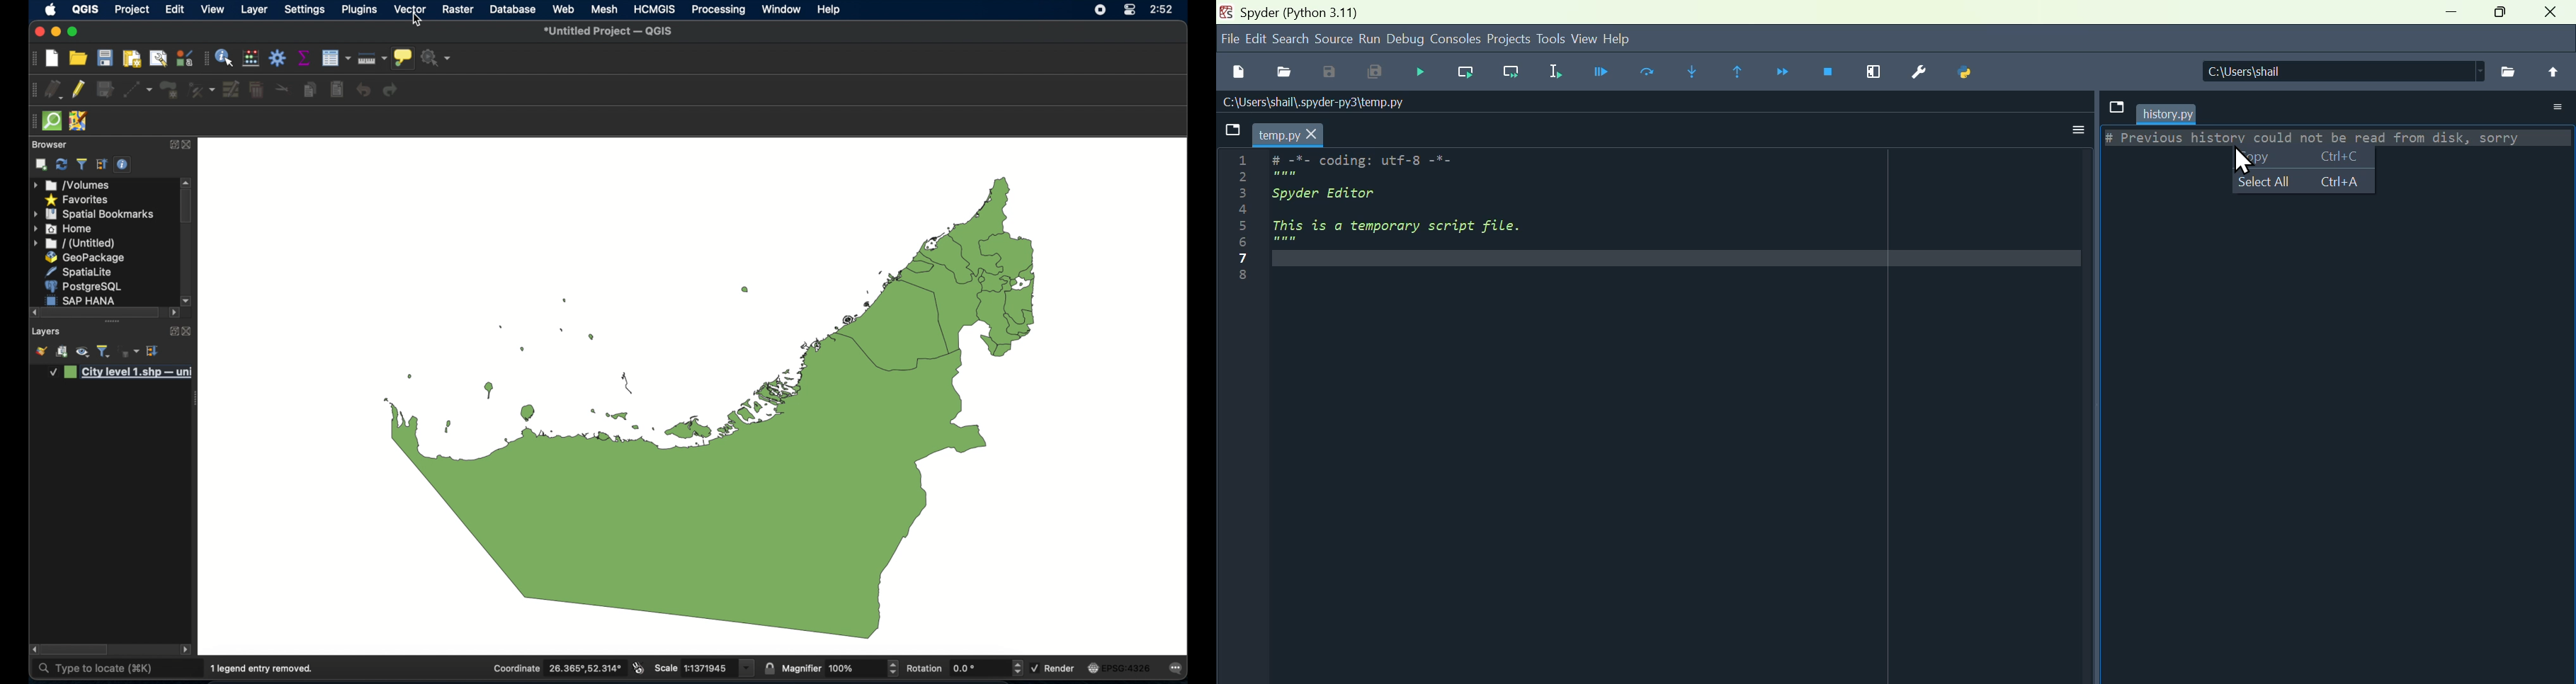  I want to click on current edits, so click(54, 89).